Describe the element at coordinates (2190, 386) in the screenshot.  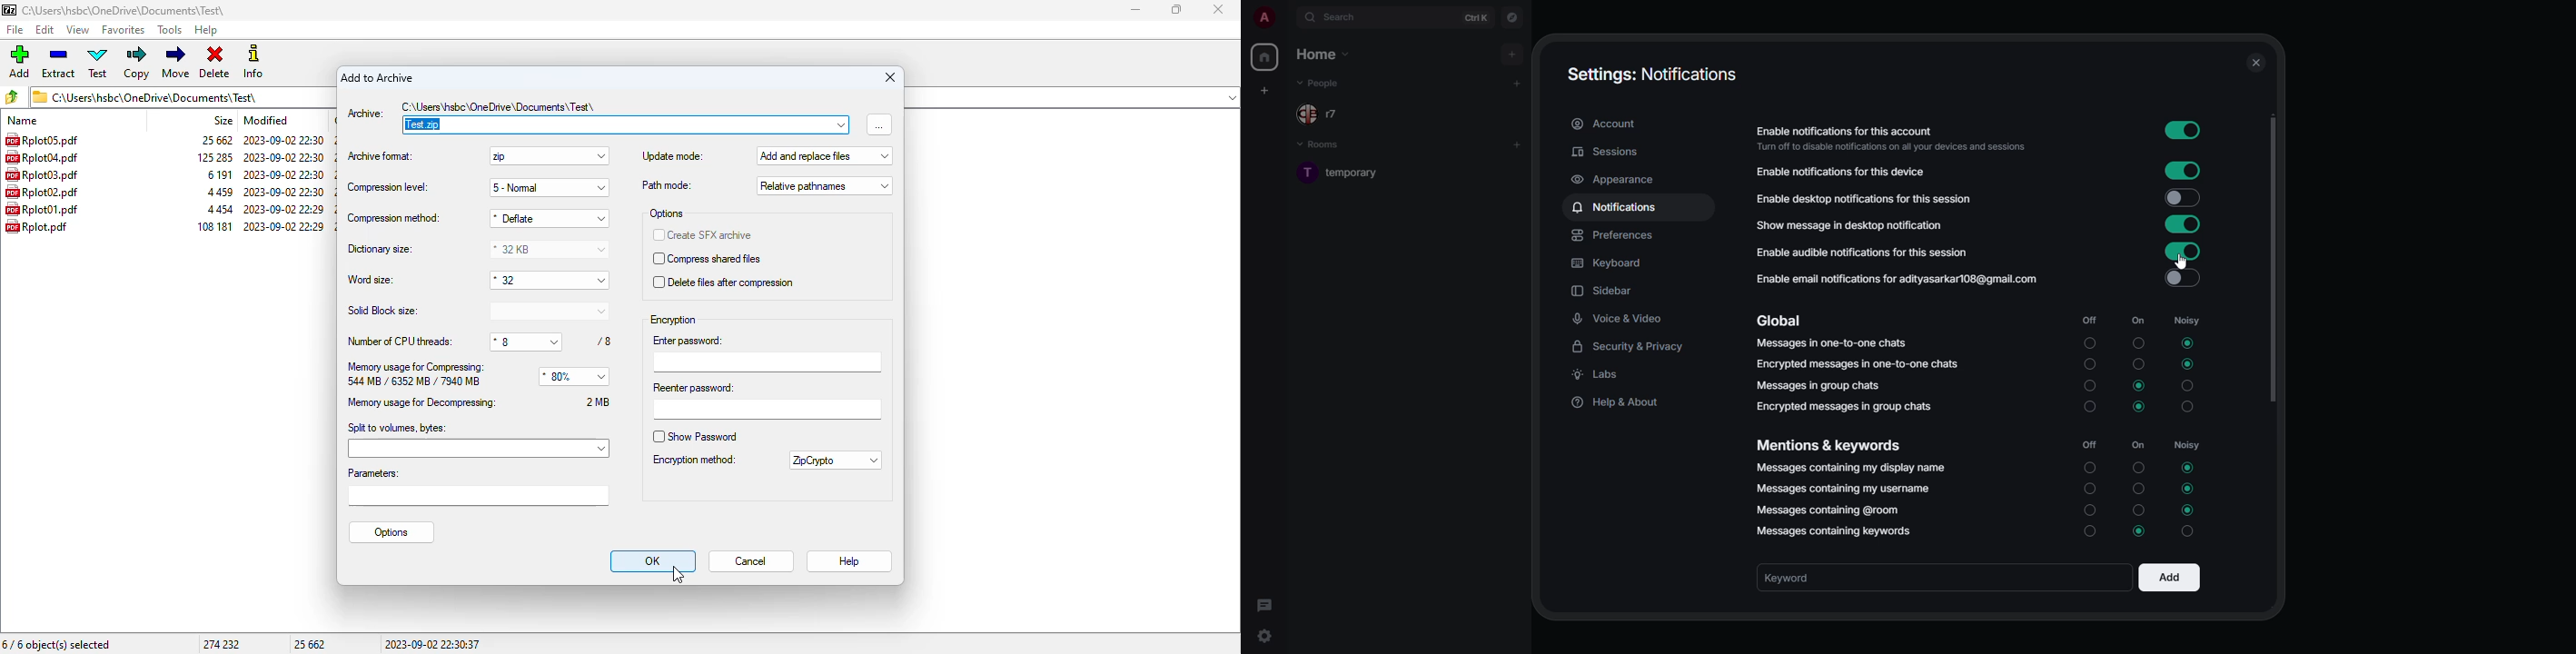
I see `Noisy Unselected` at that location.